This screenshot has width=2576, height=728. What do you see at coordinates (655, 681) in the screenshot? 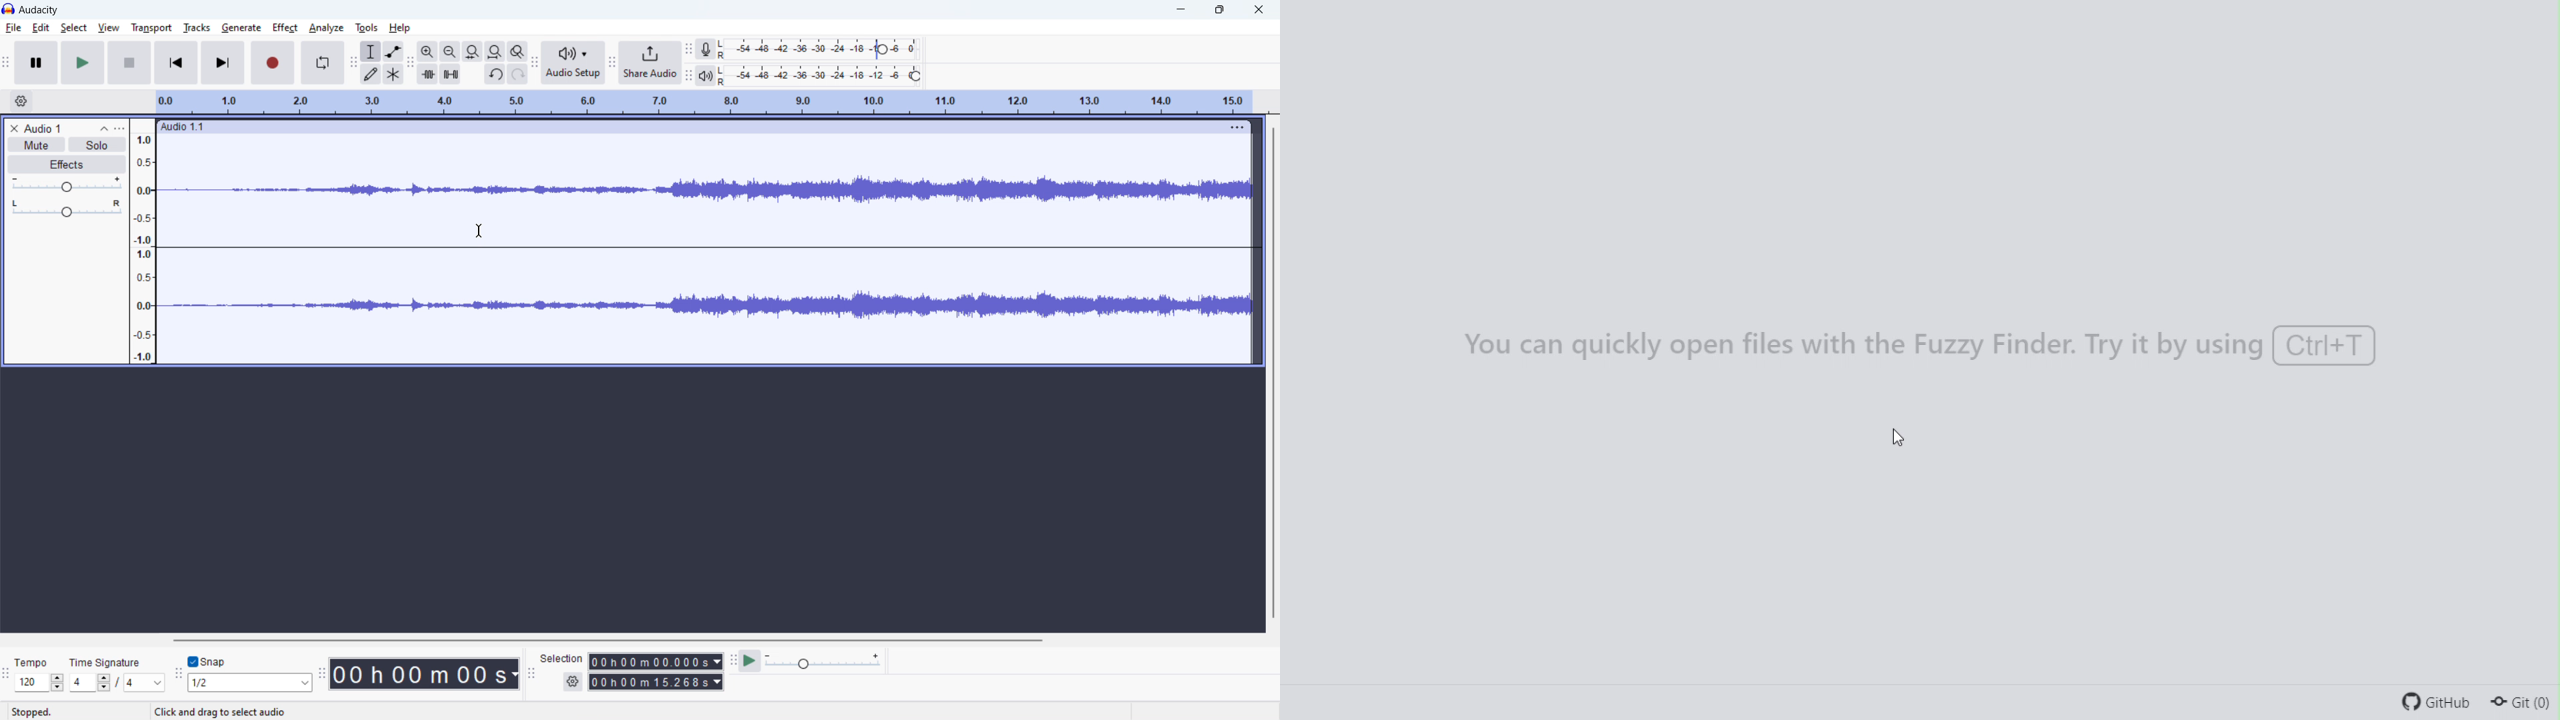
I see `end time` at bounding box center [655, 681].